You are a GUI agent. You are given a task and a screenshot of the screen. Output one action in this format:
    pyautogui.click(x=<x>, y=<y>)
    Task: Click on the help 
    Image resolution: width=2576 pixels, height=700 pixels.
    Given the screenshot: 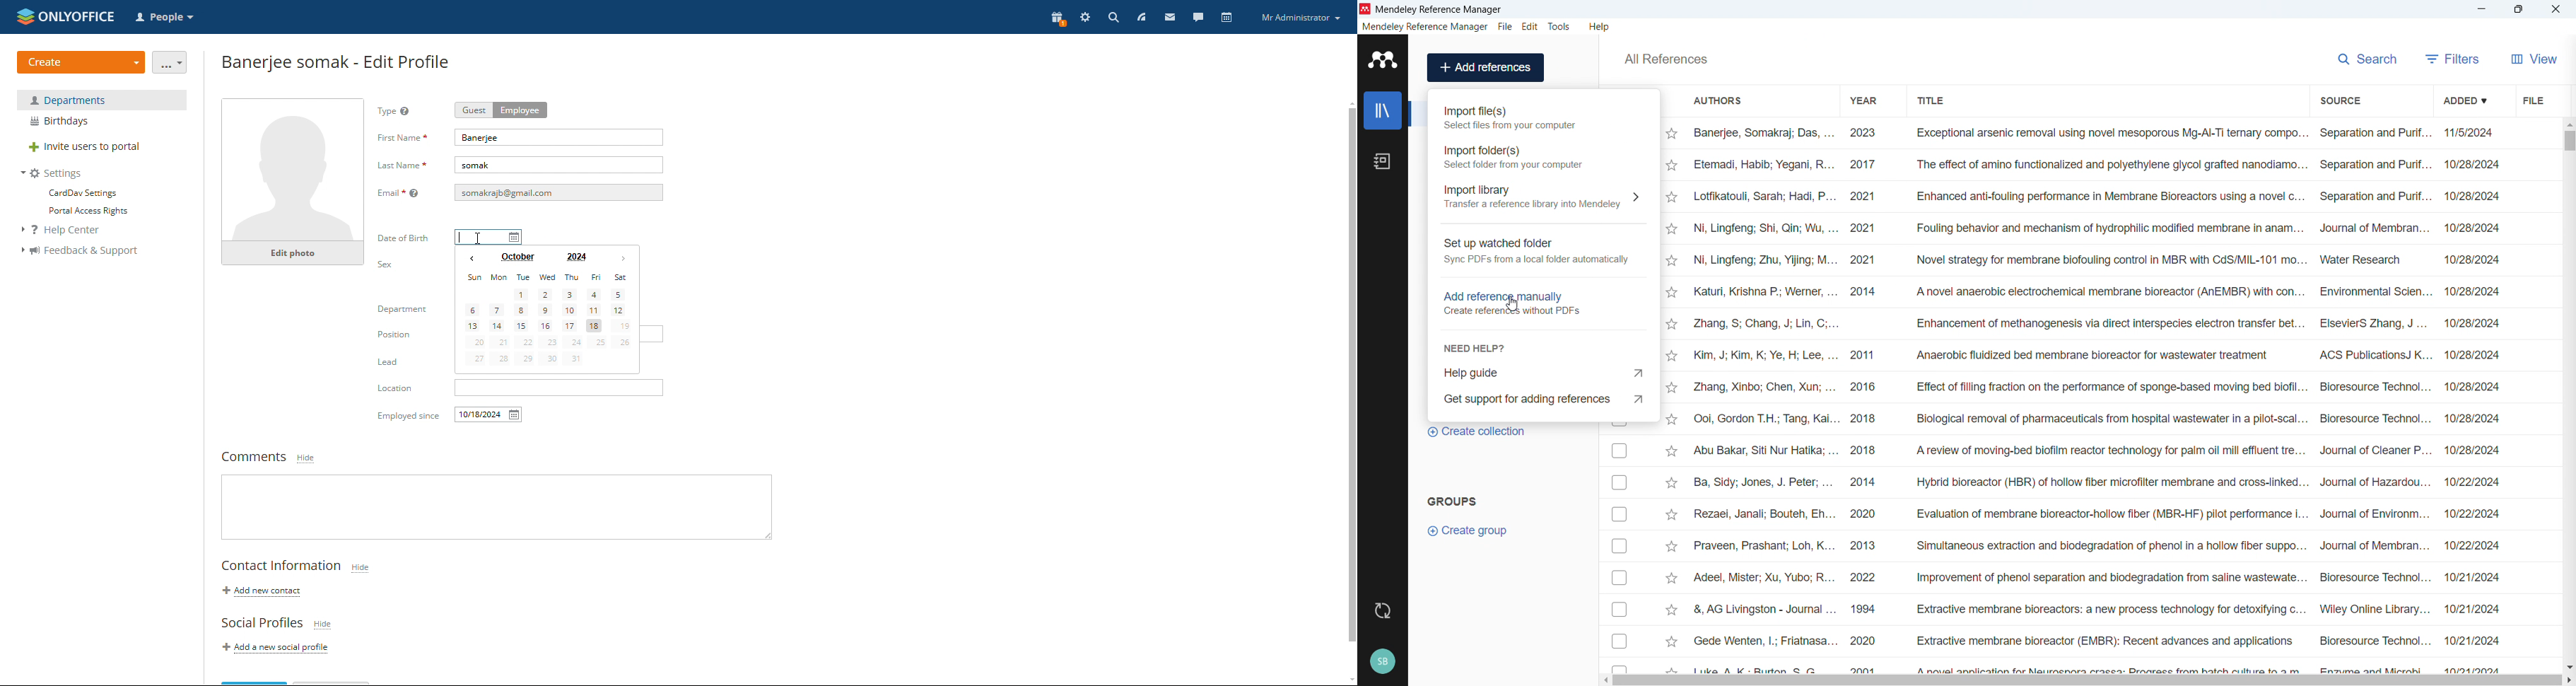 What is the action you would take?
    pyautogui.click(x=1600, y=27)
    